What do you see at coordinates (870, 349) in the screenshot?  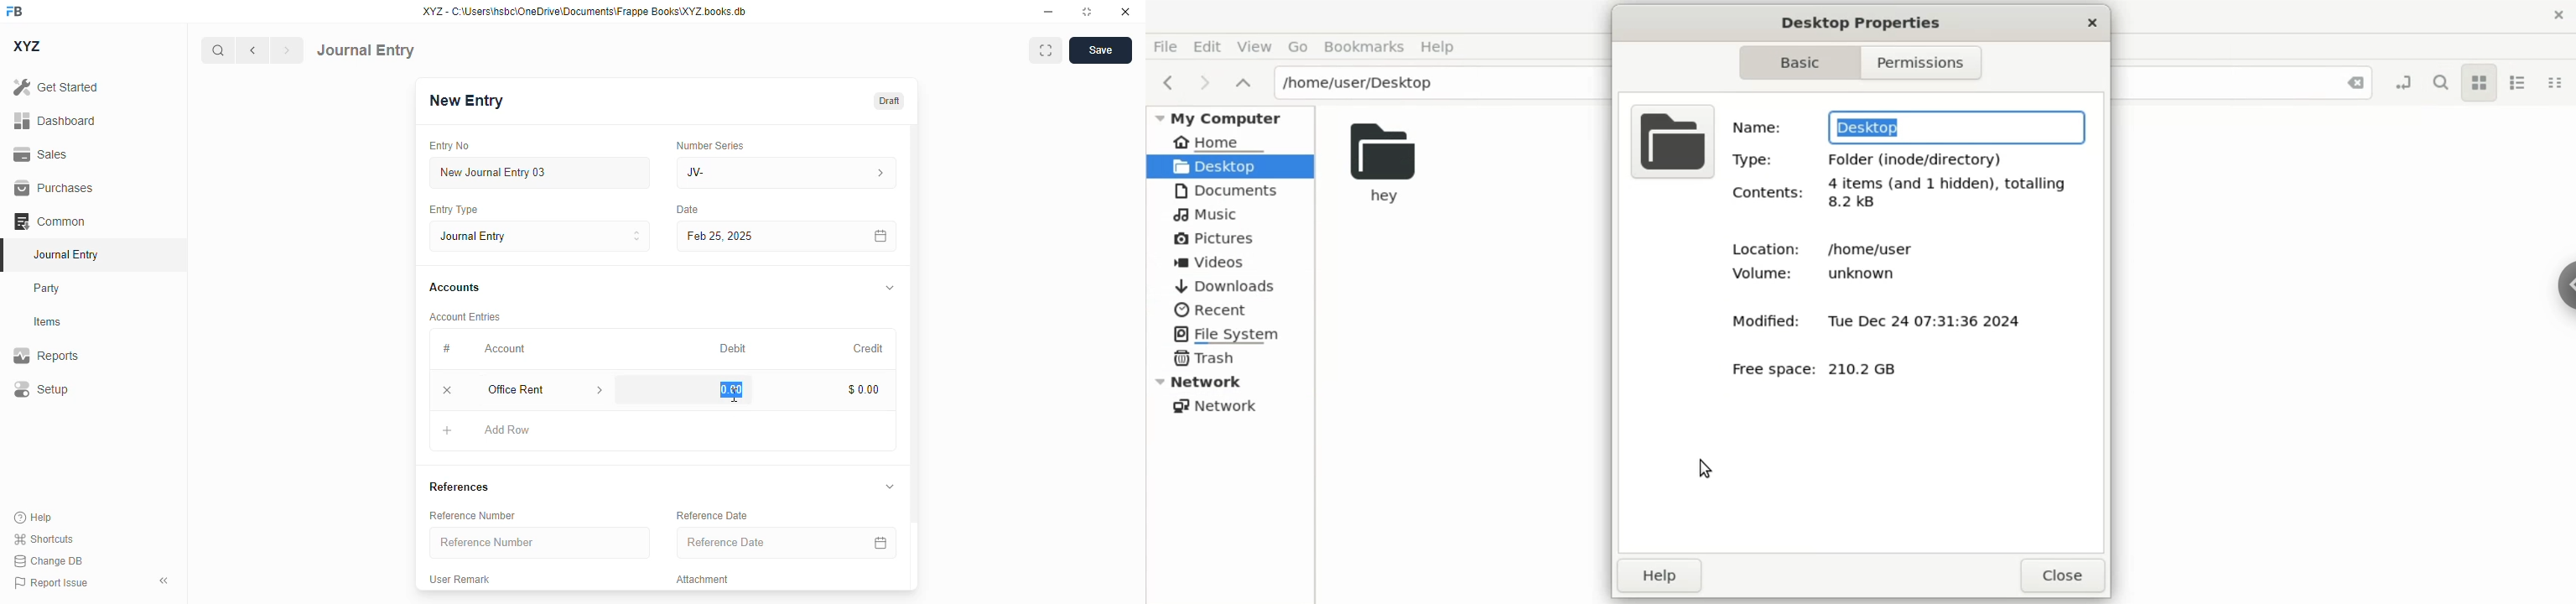 I see `credit` at bounding box center [870, 349].